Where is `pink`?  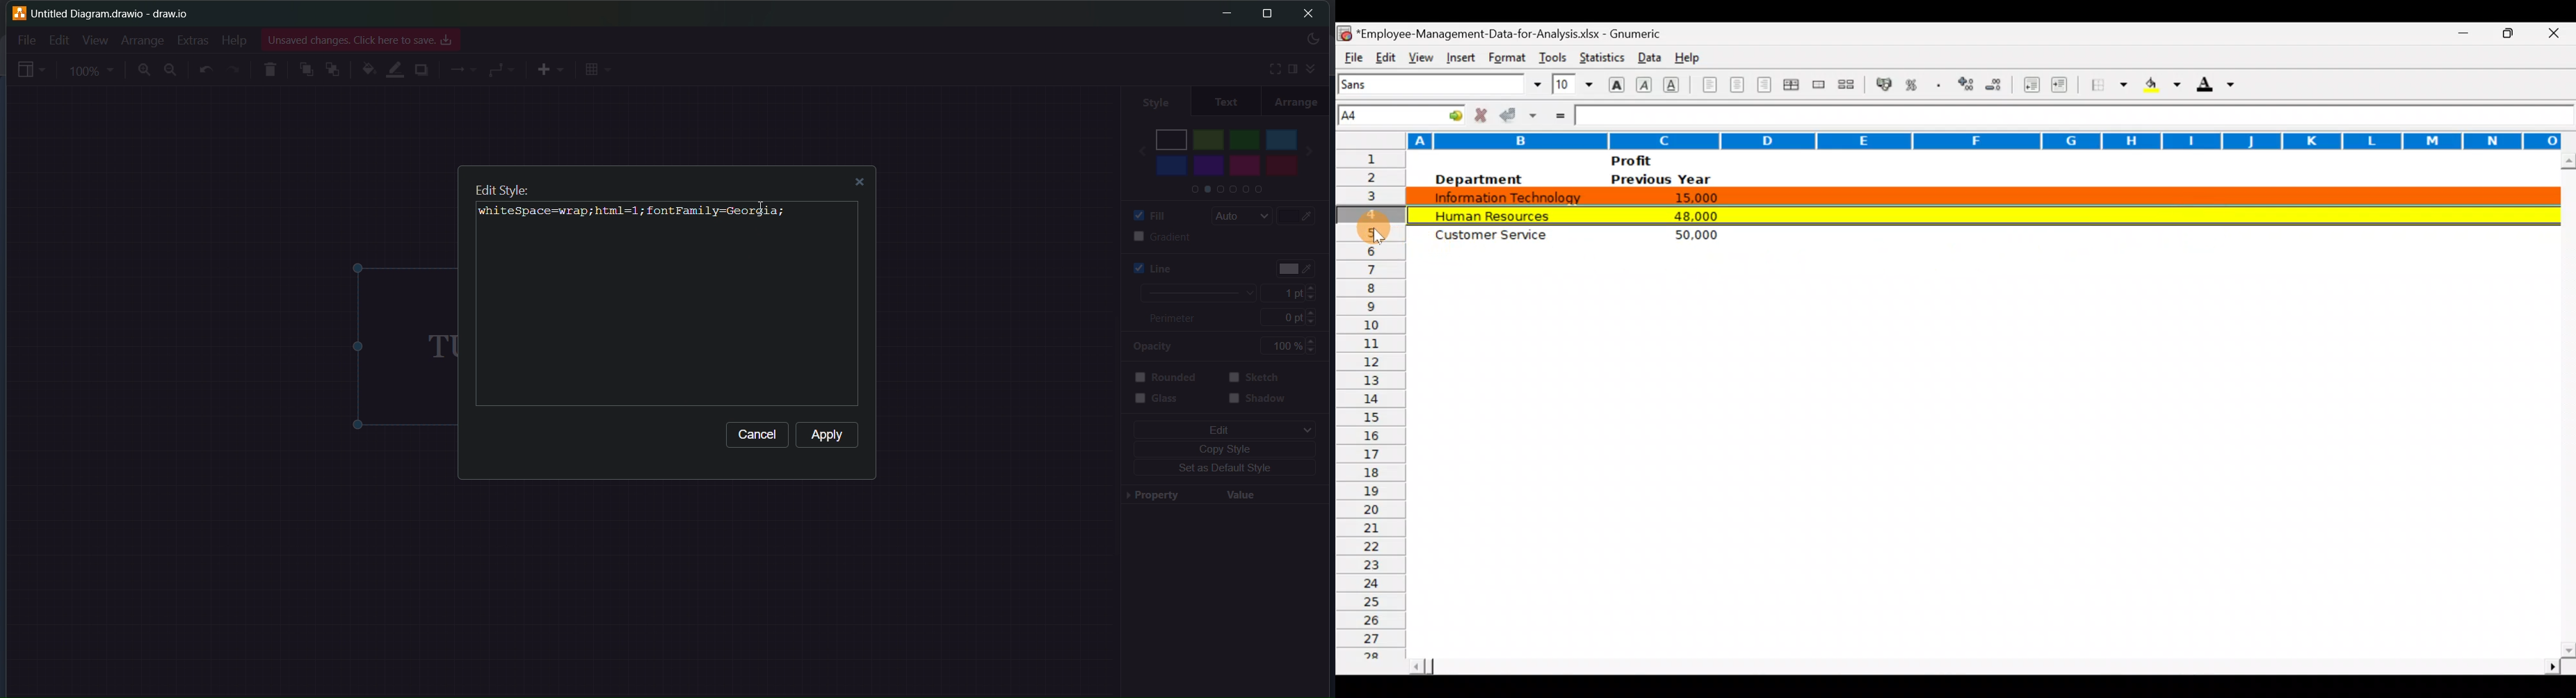
pink is located at coordinates (1244, 170).